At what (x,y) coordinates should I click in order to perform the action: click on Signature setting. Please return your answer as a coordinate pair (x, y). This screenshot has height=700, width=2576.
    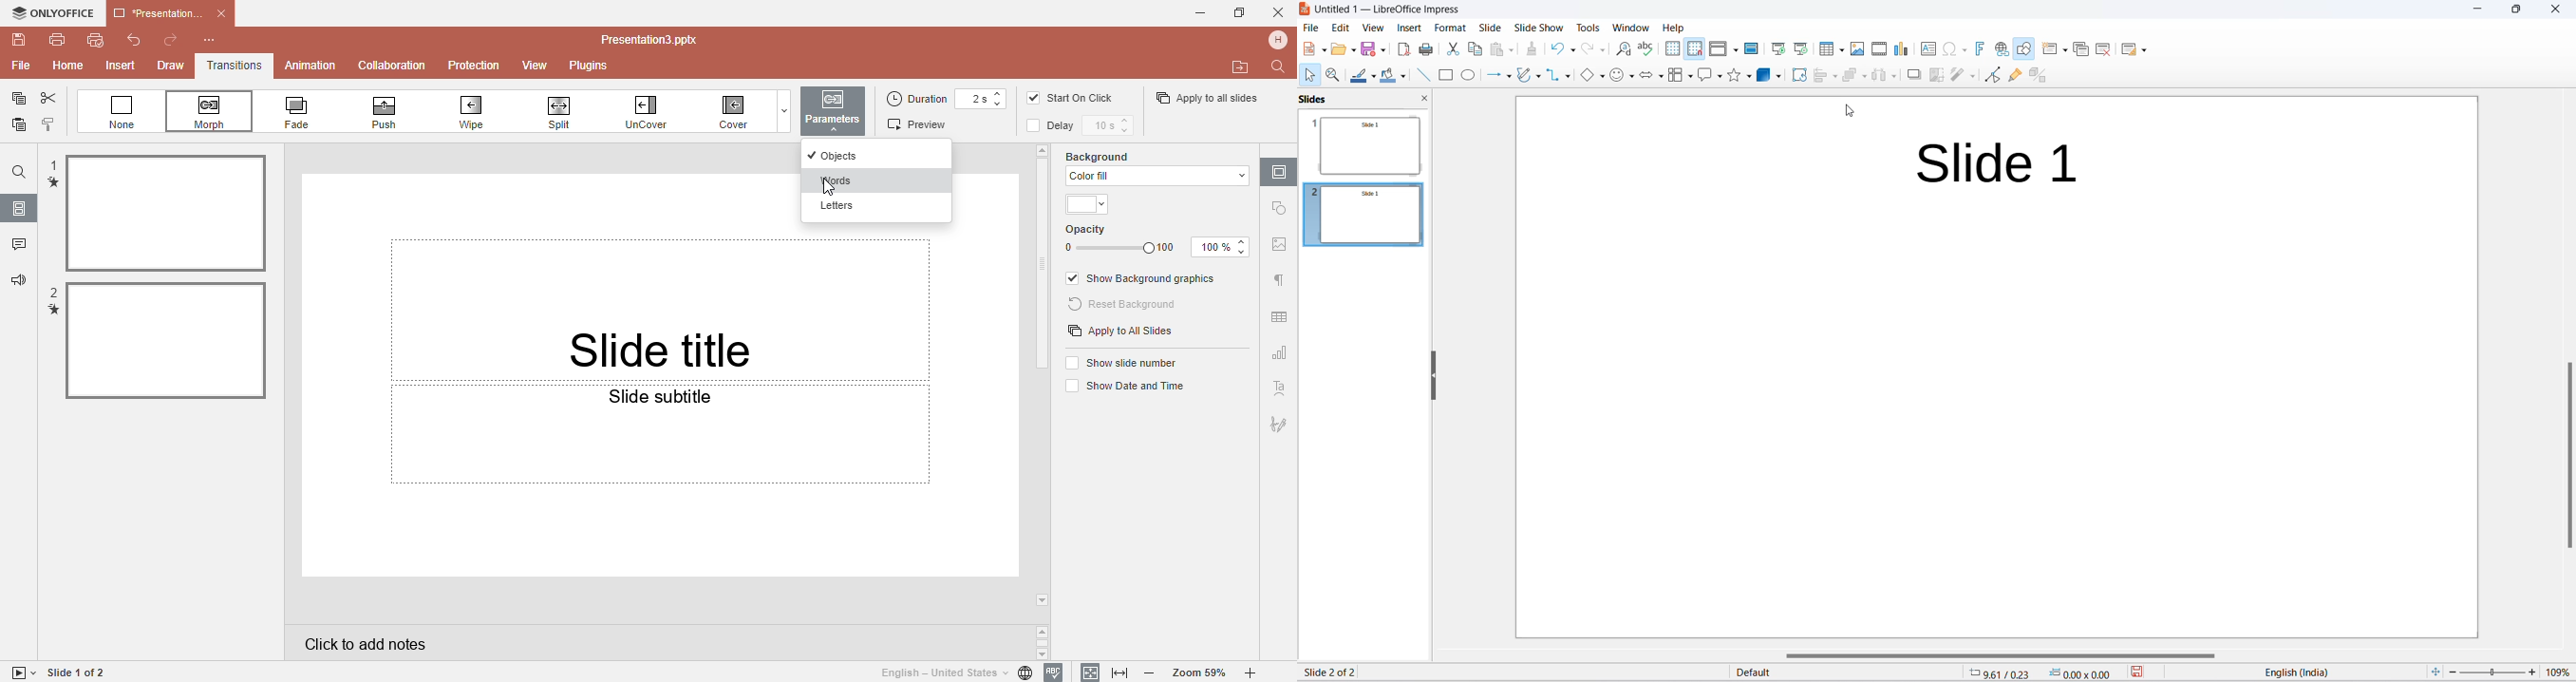
    Looking at the image, I should click on (1278, 421).